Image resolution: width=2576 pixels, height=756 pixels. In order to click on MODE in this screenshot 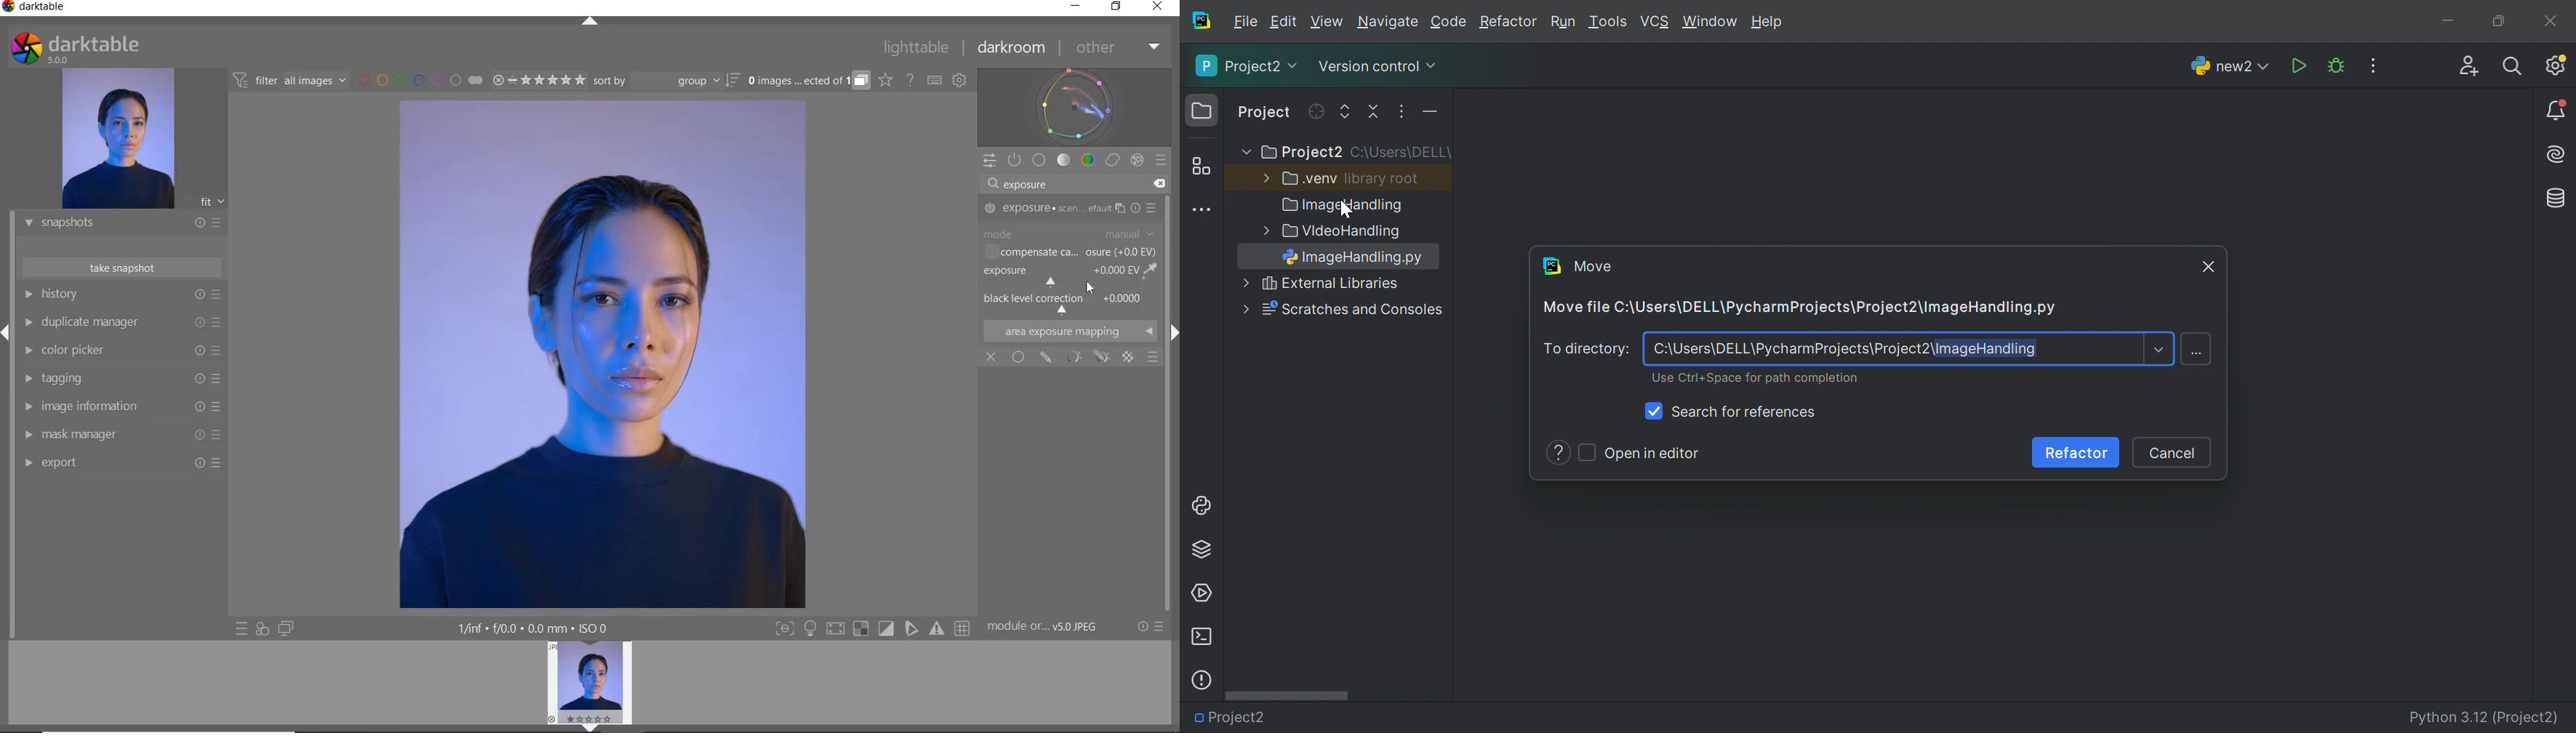, I will do `click(1069, 234)`.